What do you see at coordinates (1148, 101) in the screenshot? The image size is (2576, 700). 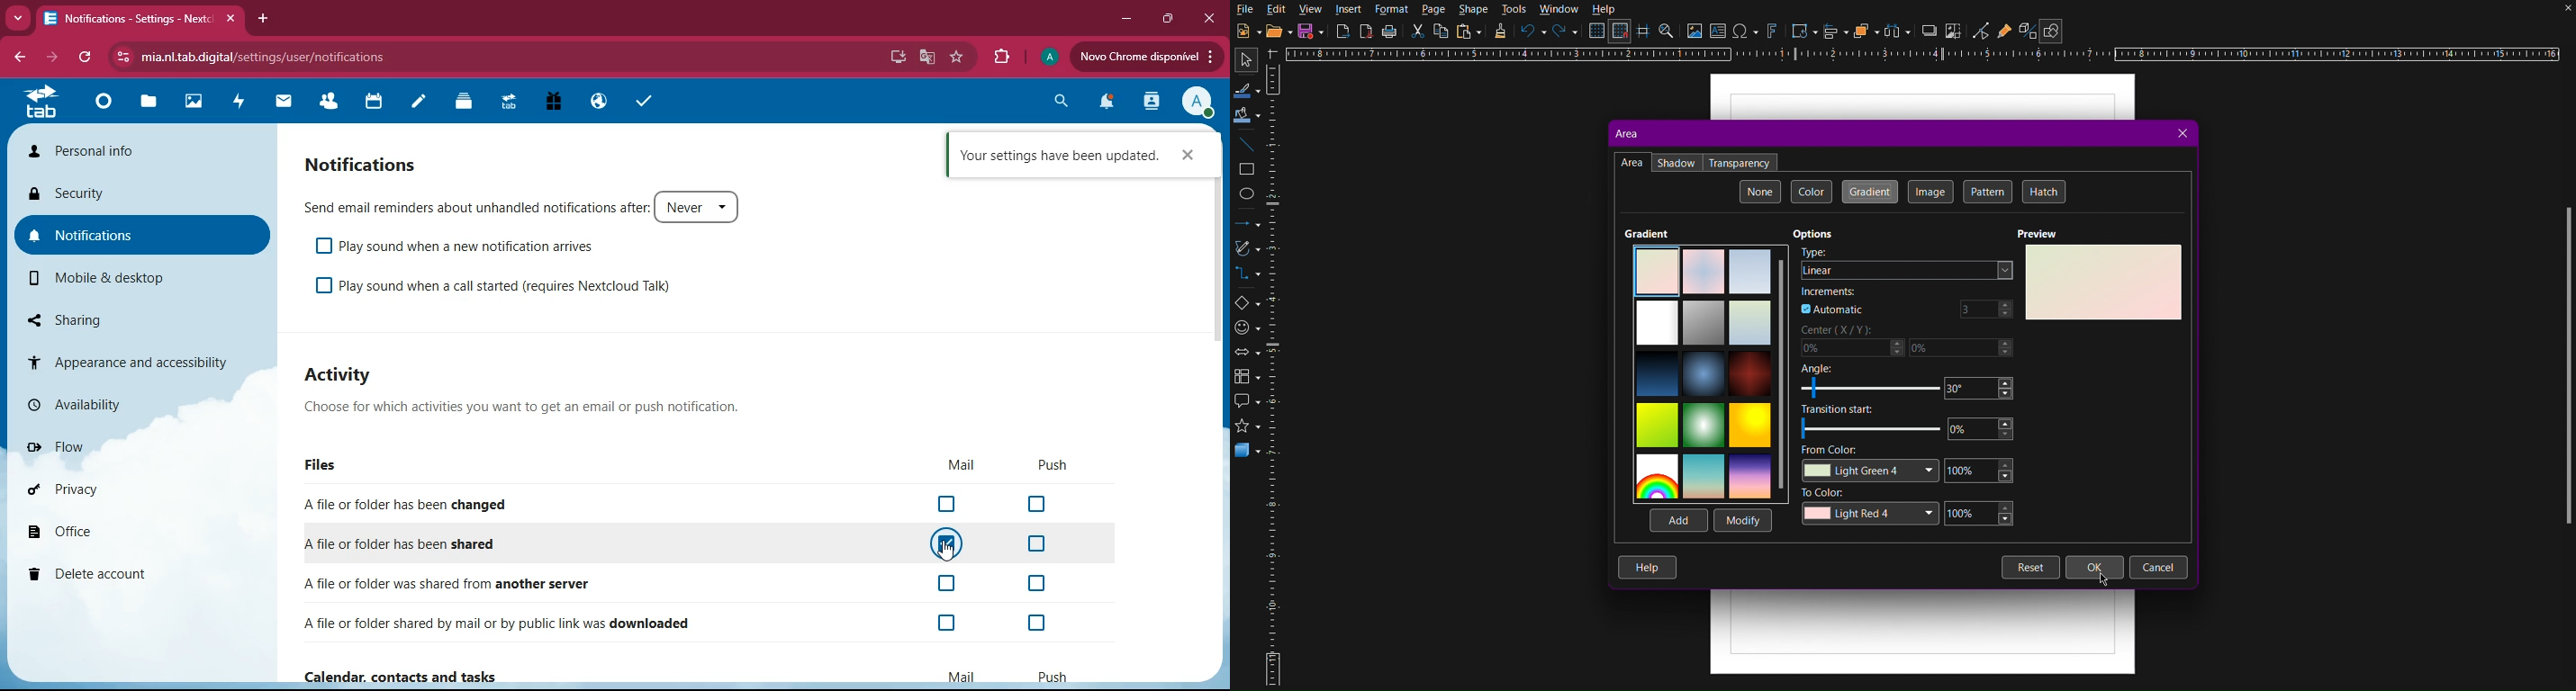 I see `activity` at bounding box center [1148, 101].